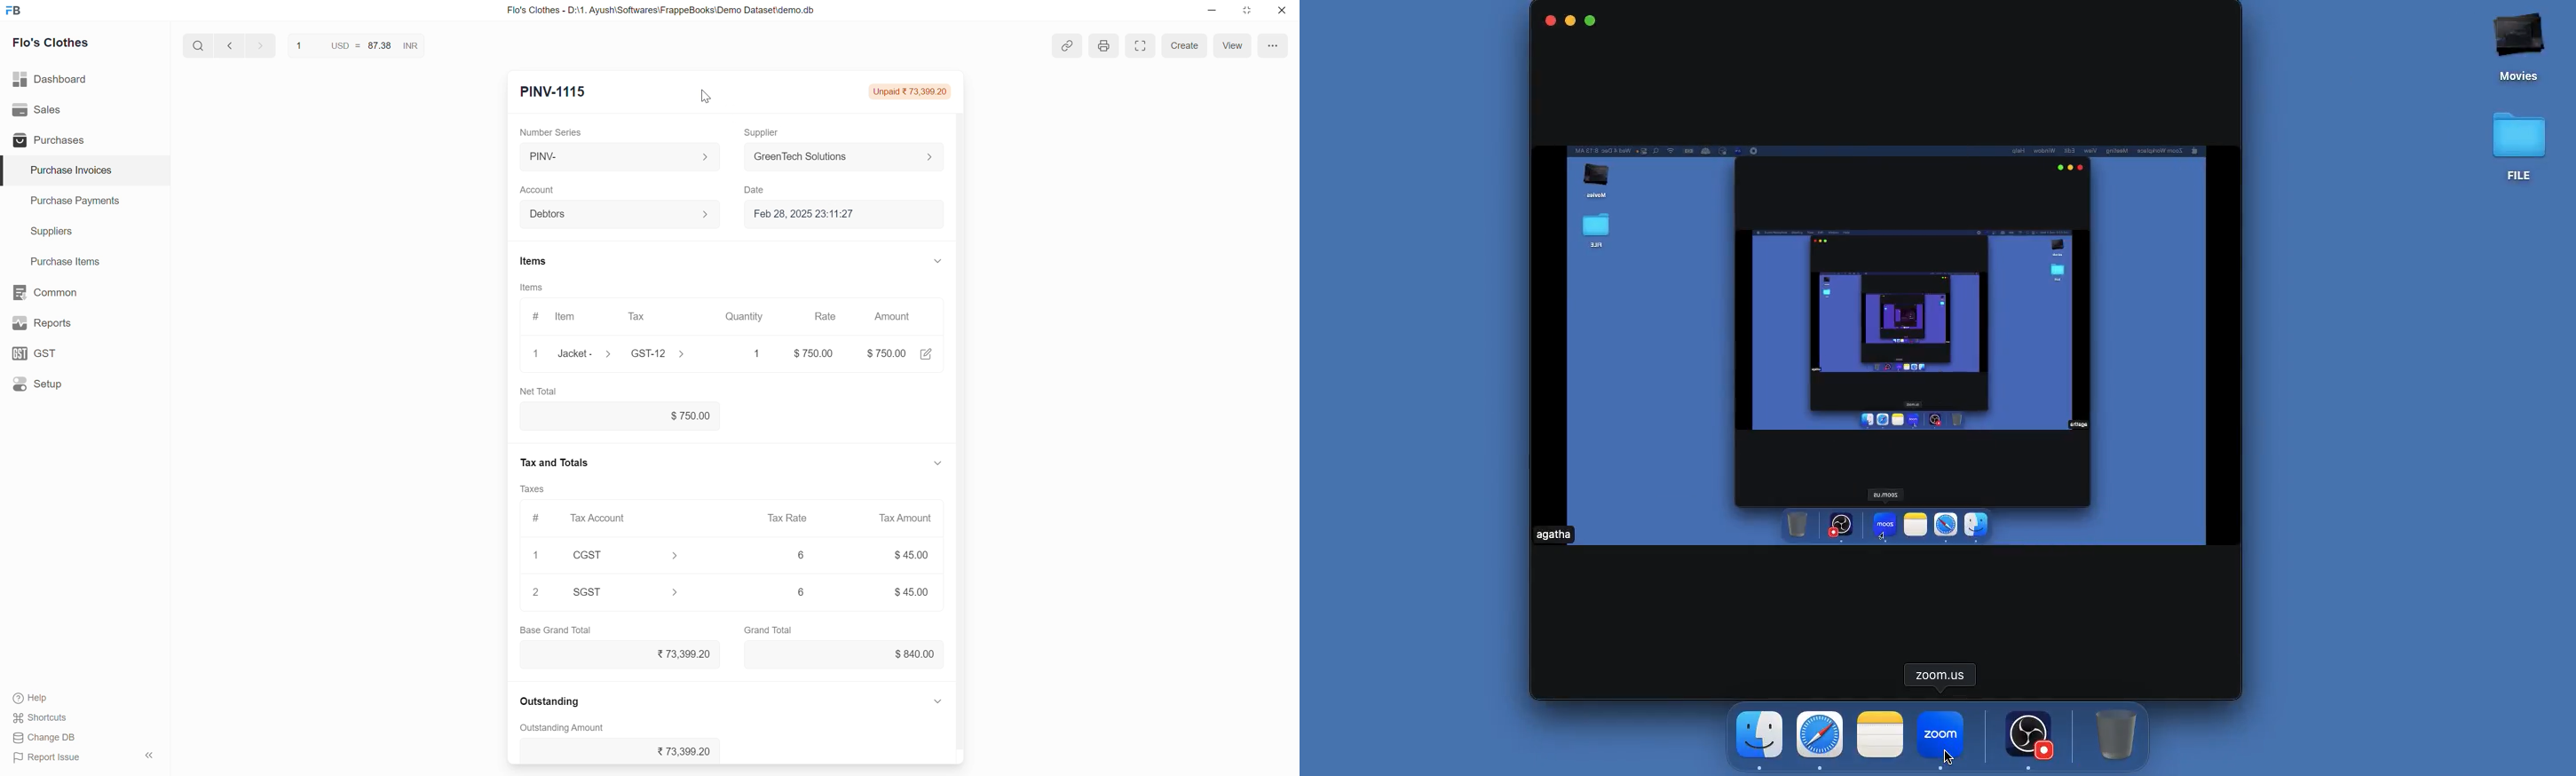 The image size is (2576, 784). I want to click on Amount, so click(895, 316).